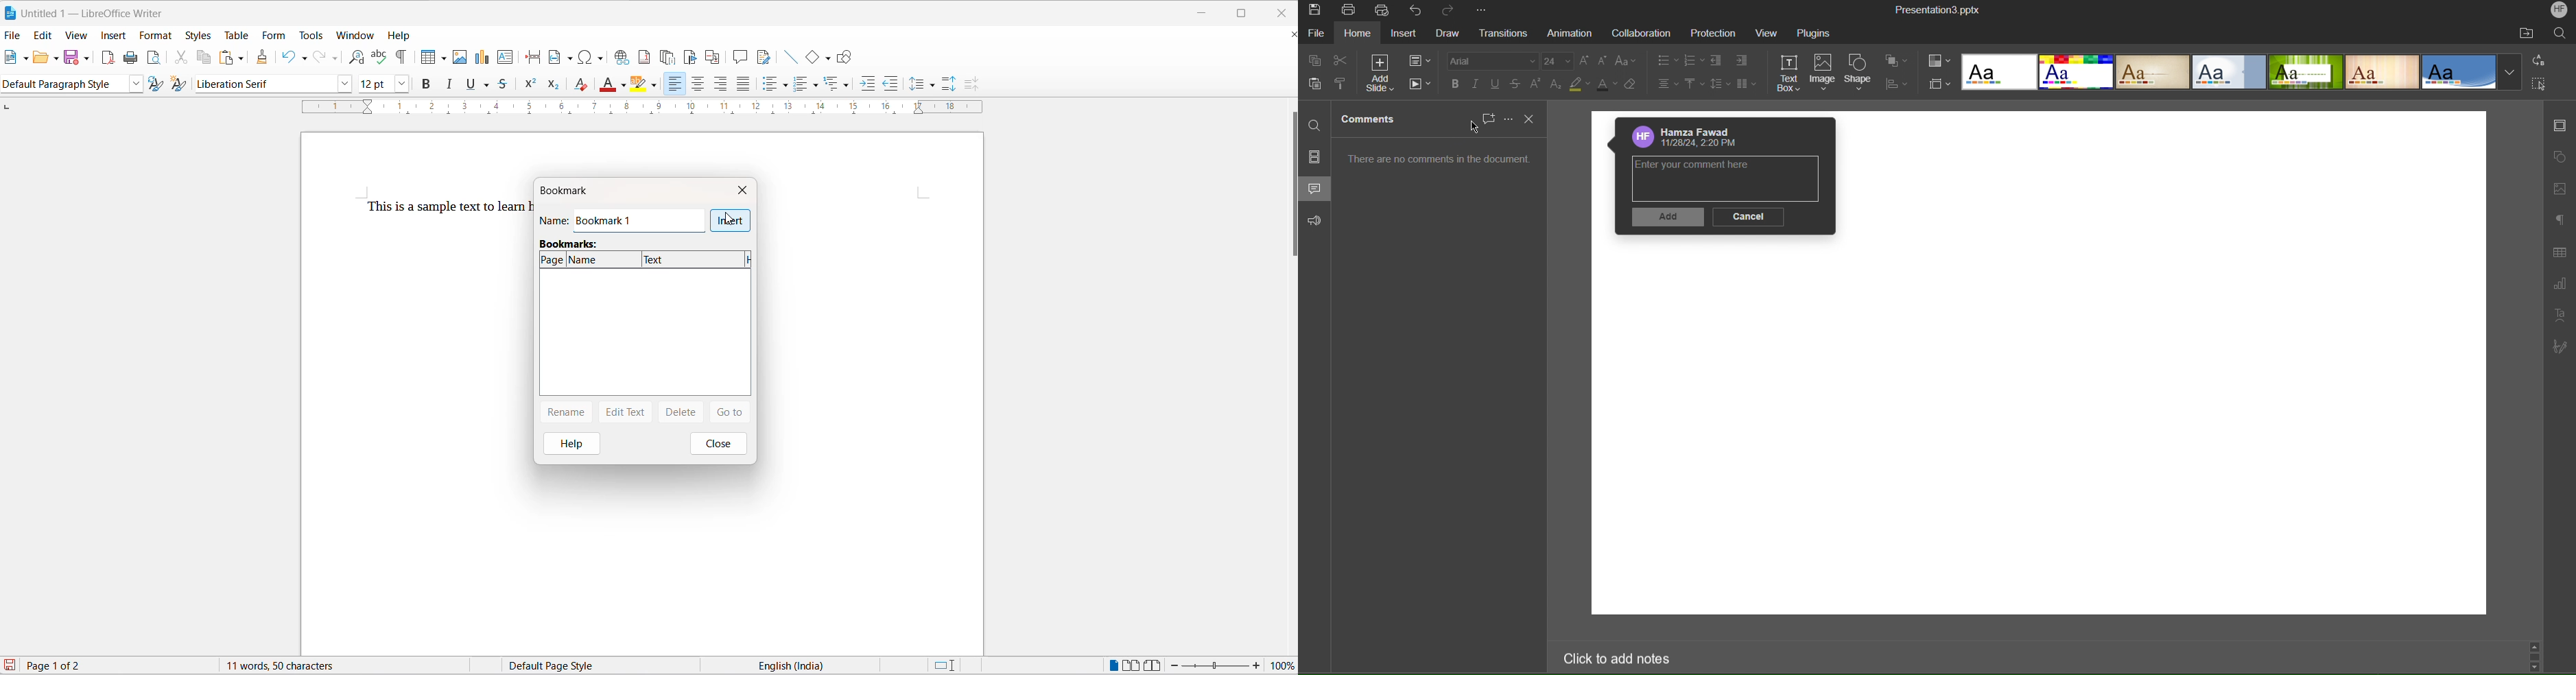 The height and width of the screenshot is (700, 2576). Describe the element at coordinates (1606, 85) in the screenshot. I see `Text Color` at that location.